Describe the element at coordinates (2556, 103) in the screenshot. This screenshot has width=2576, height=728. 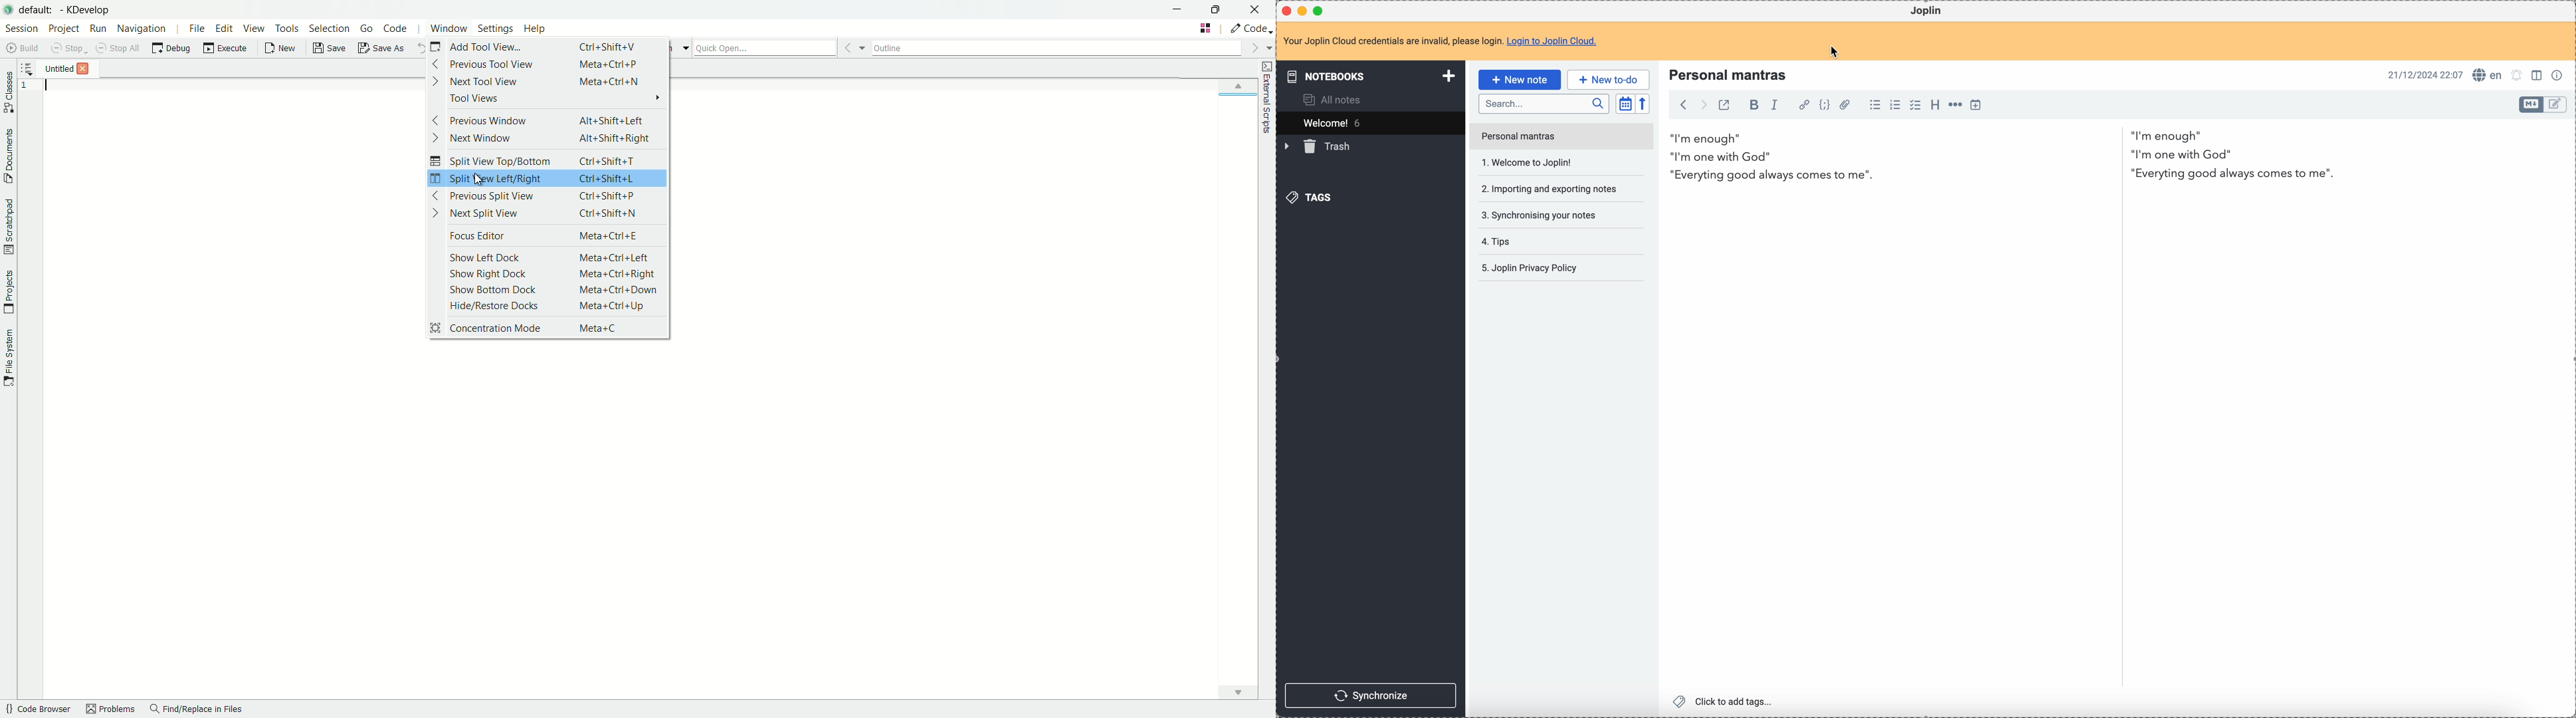
I see `toggle editor layout` at that location.